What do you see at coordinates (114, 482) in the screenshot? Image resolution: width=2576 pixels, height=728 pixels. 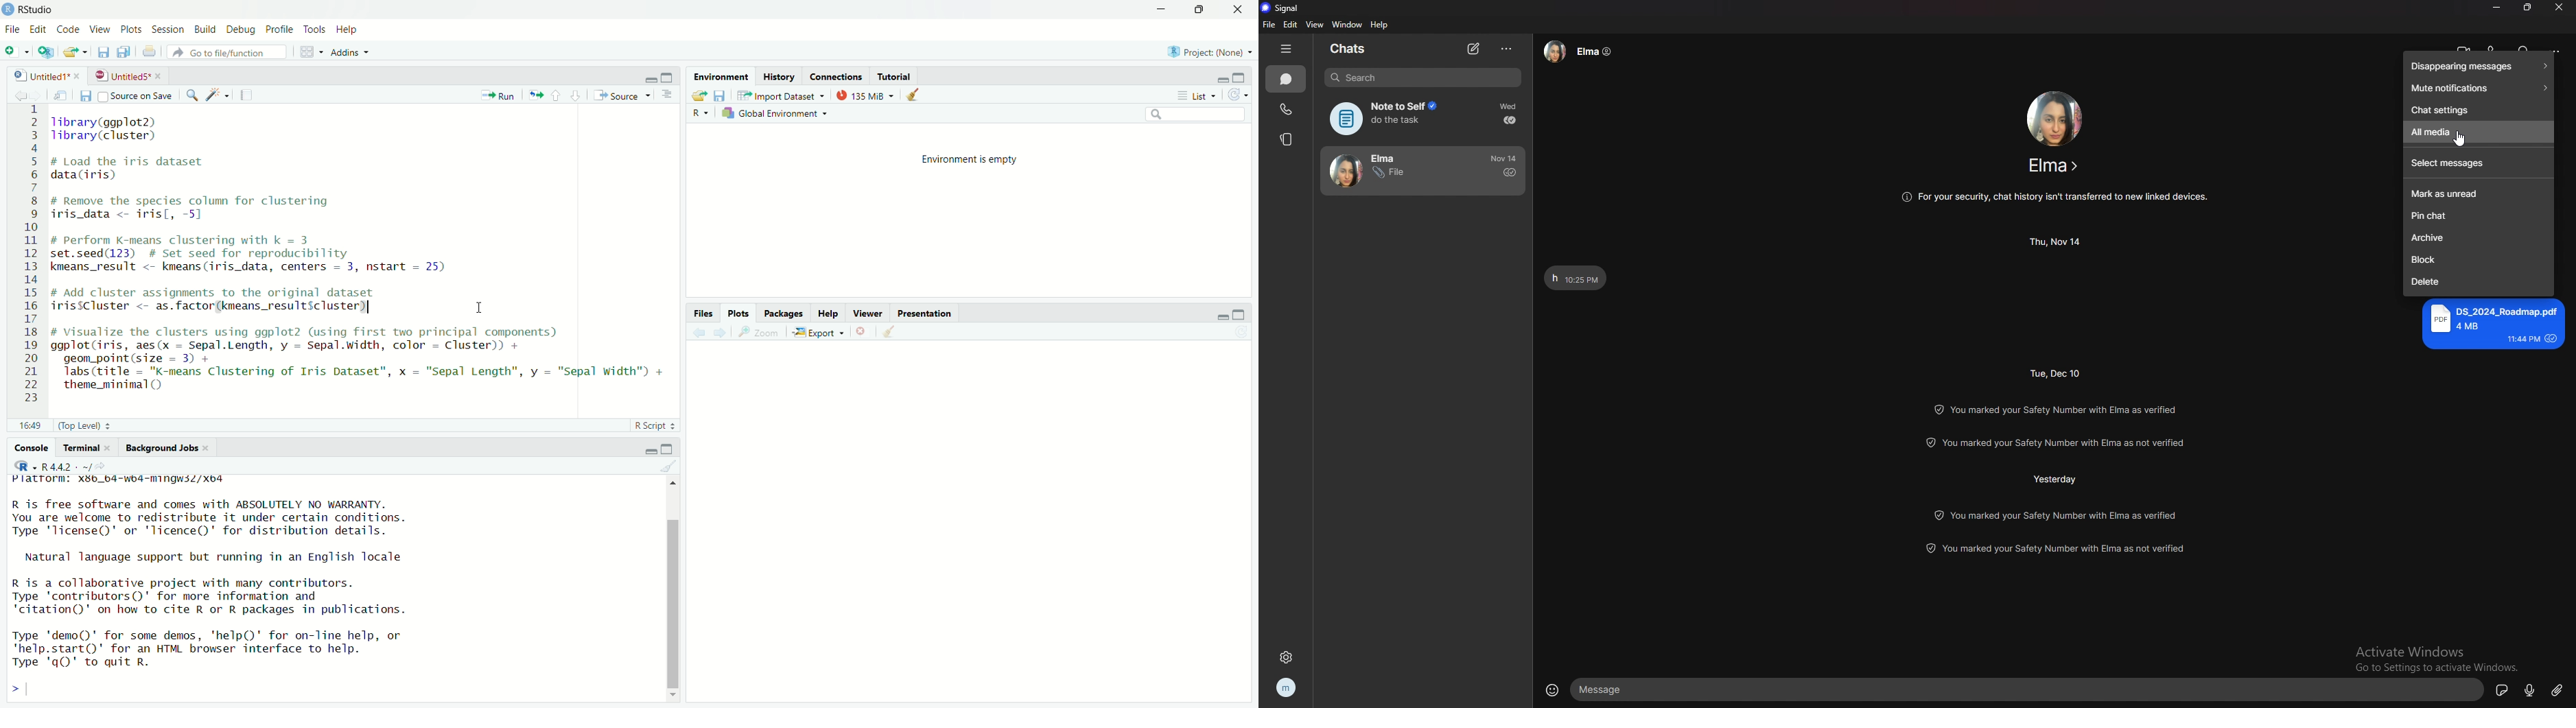 I see `platform` at bounding box center [114, 482].